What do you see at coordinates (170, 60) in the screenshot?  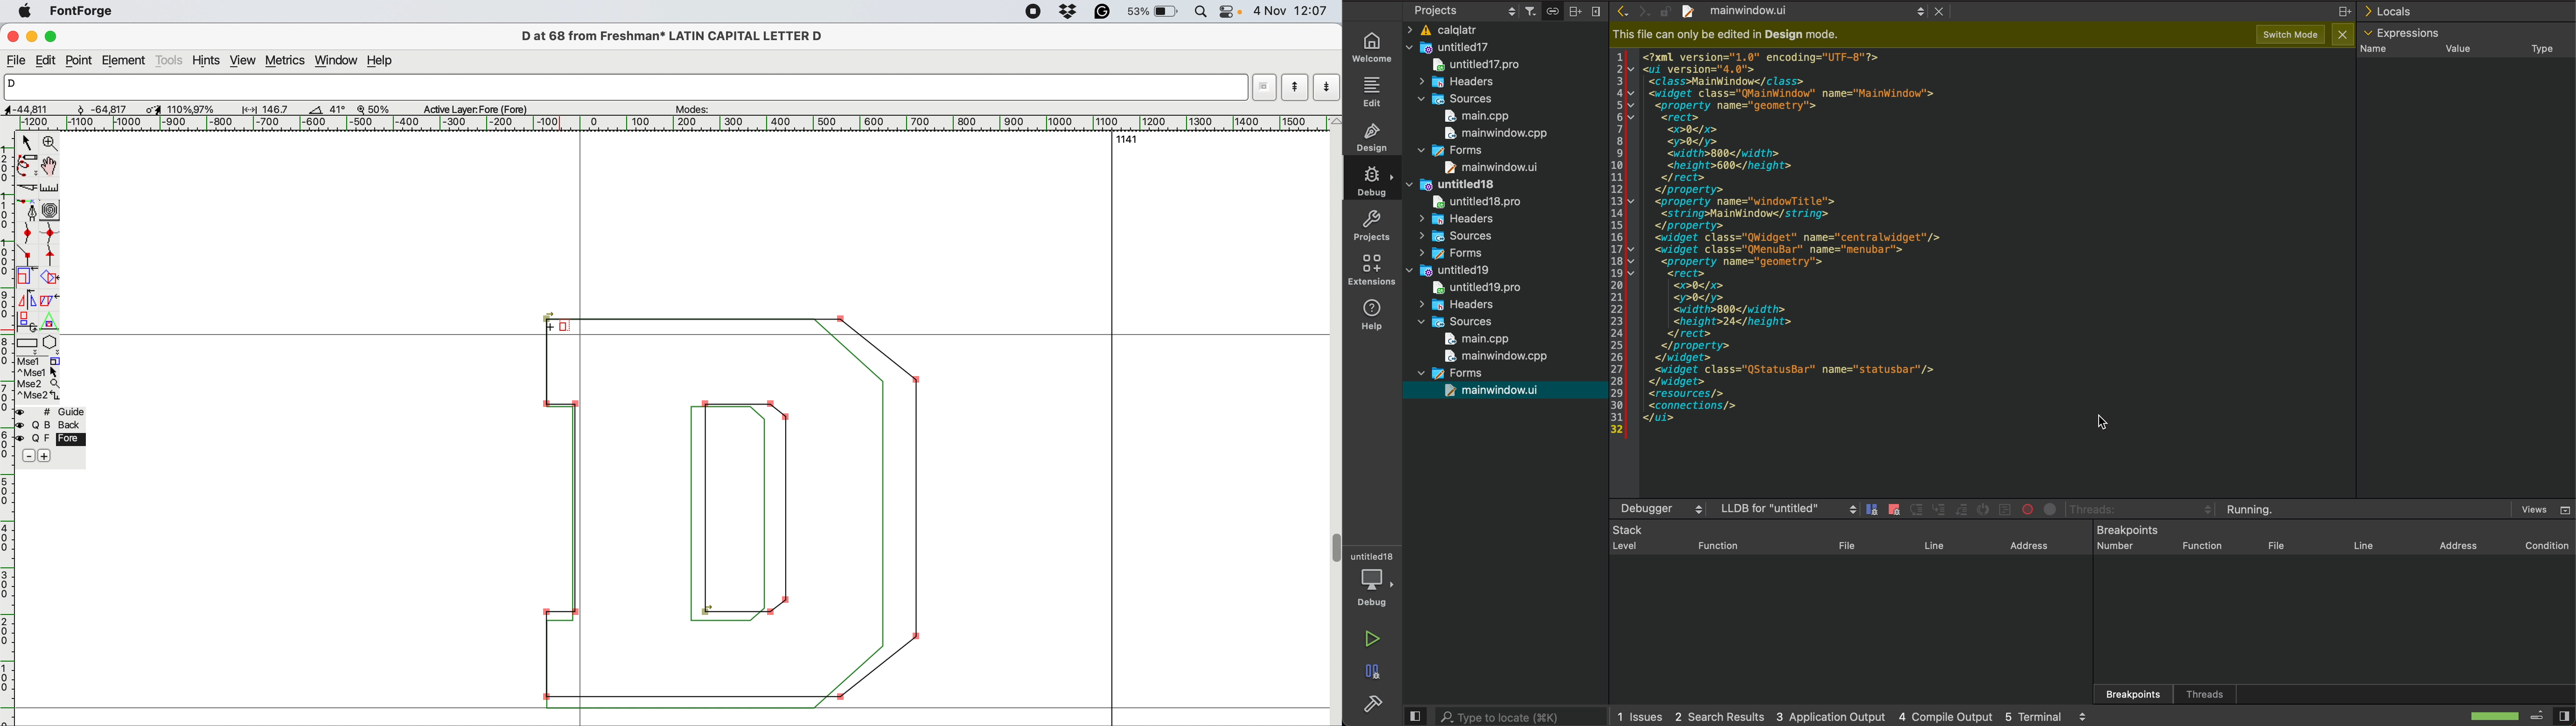 I see `tools` at bounding box center [170, 60].